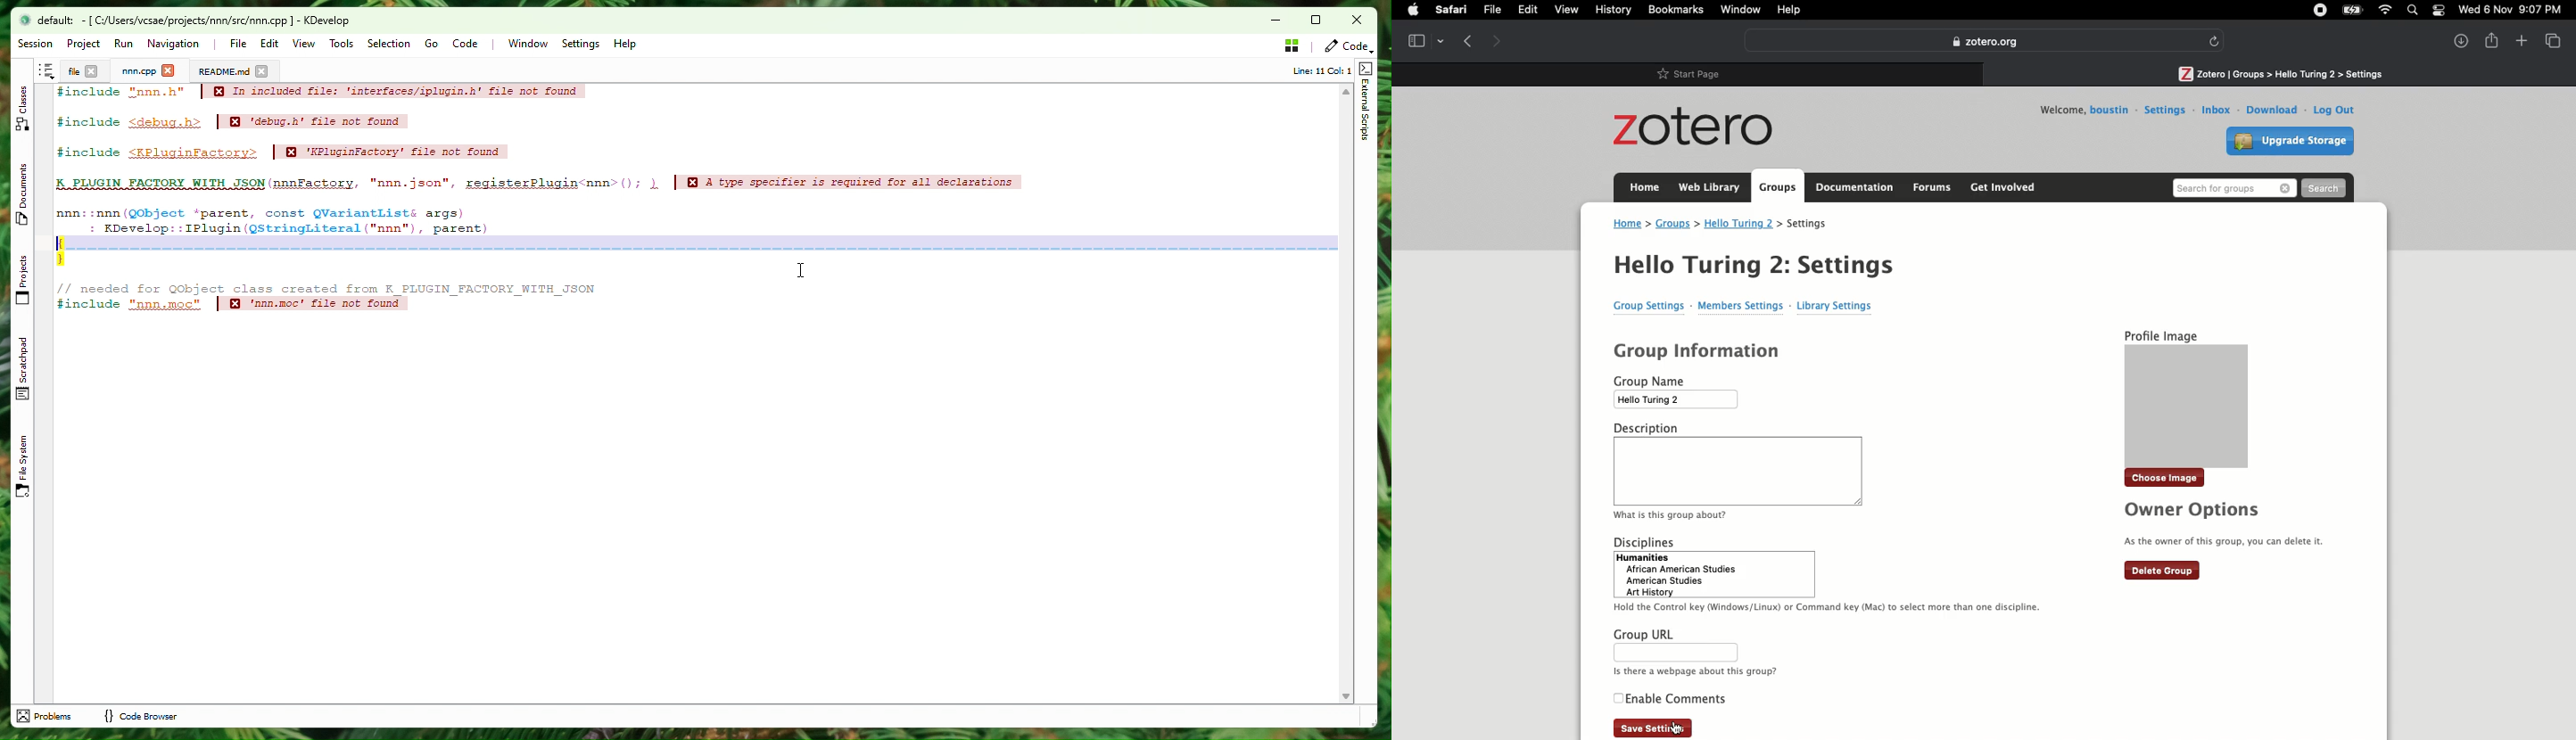  I want to click on cursor, so click(1677, 727).